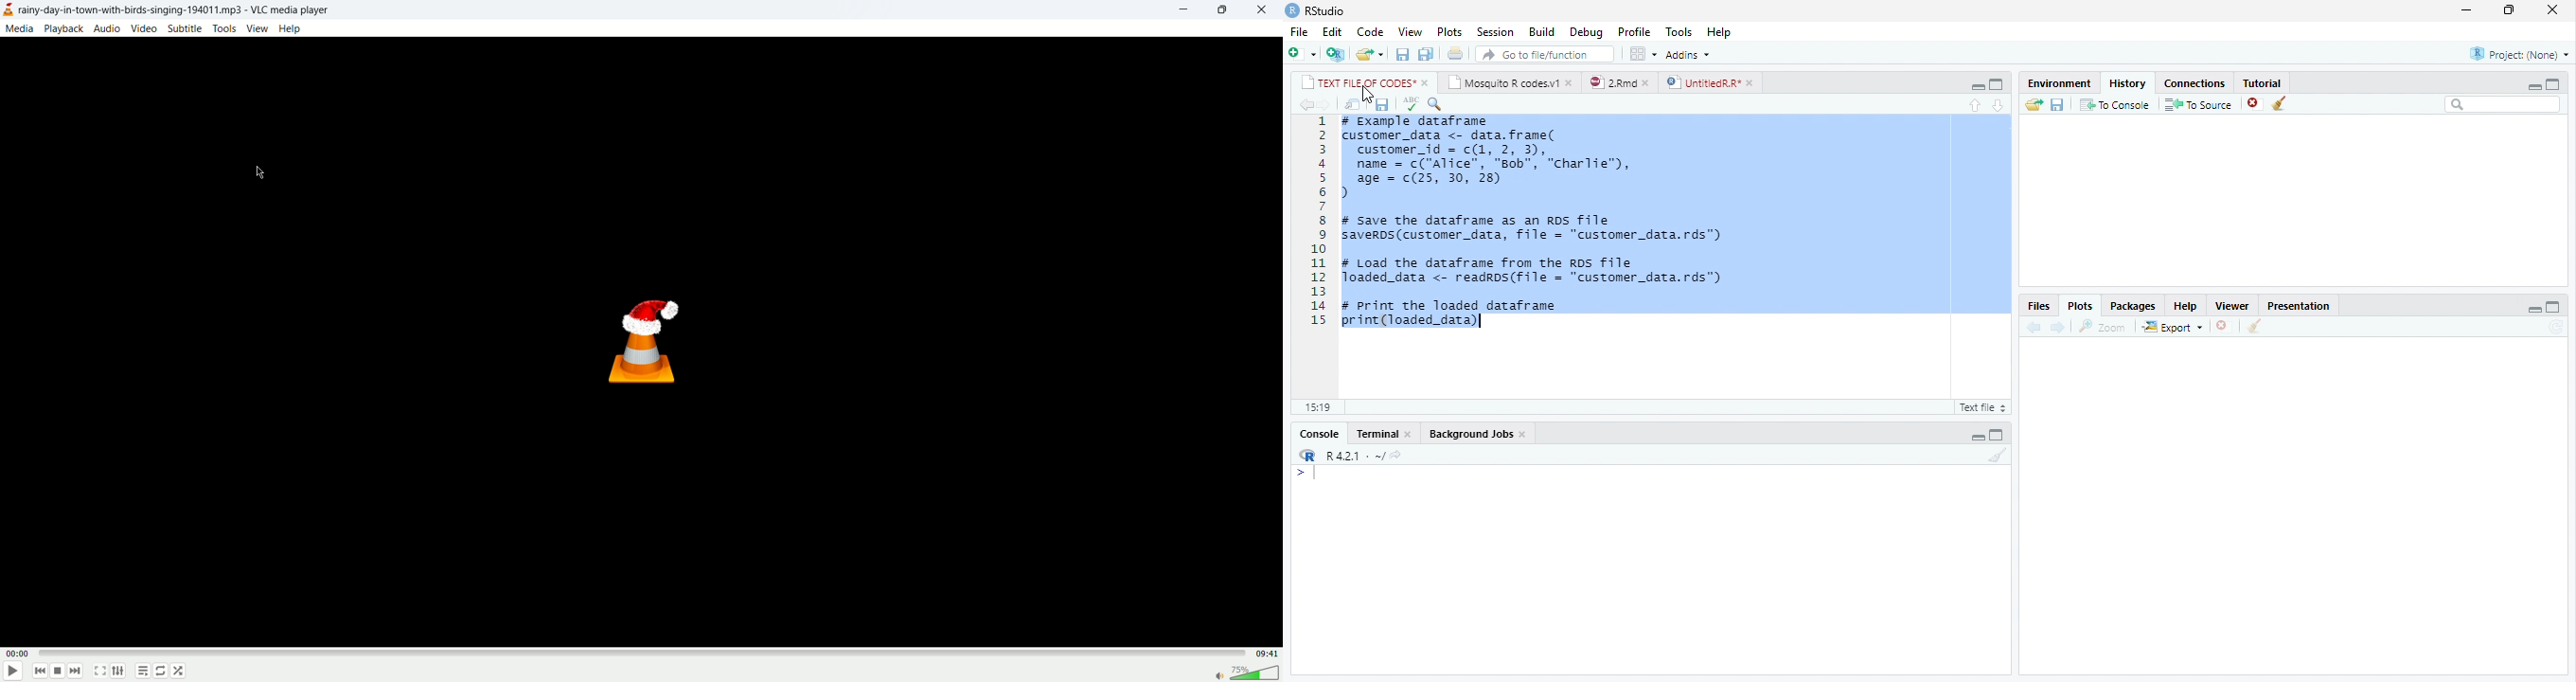 The width and height of the screenshot is (2576, 700). I want to click on close, so click(1426, 83).